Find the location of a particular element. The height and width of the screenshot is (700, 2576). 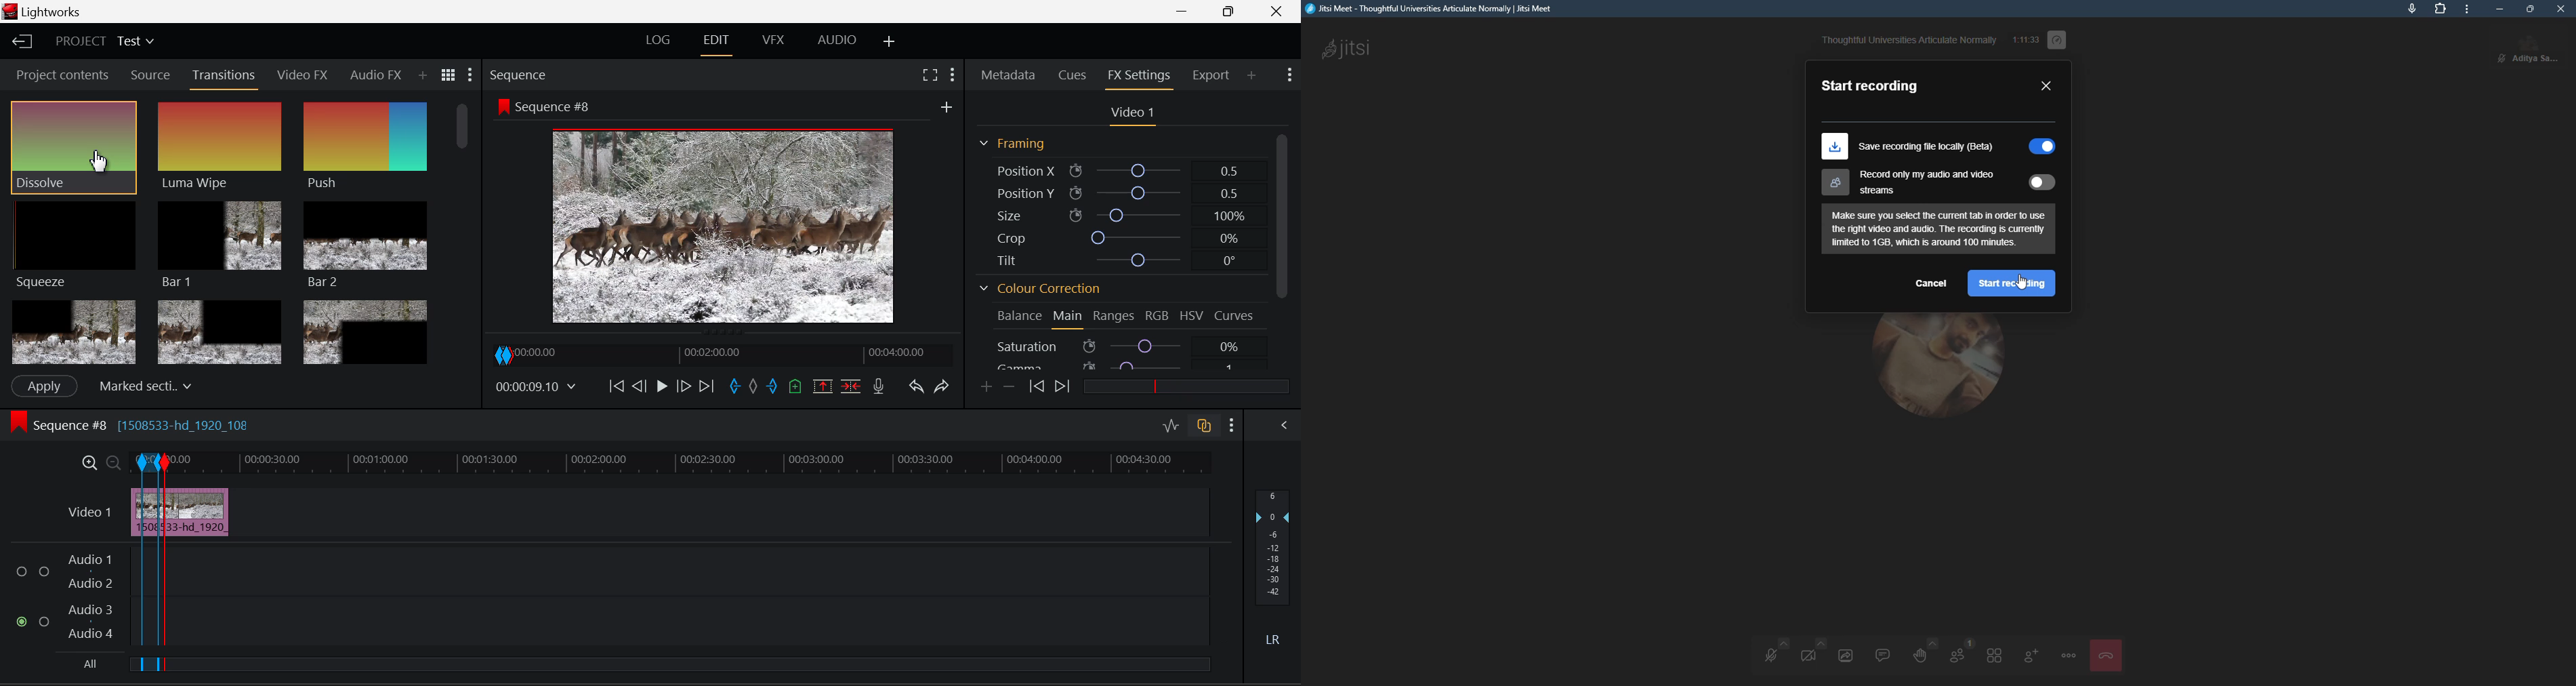

start recording is located at coordinates (1872, 84).